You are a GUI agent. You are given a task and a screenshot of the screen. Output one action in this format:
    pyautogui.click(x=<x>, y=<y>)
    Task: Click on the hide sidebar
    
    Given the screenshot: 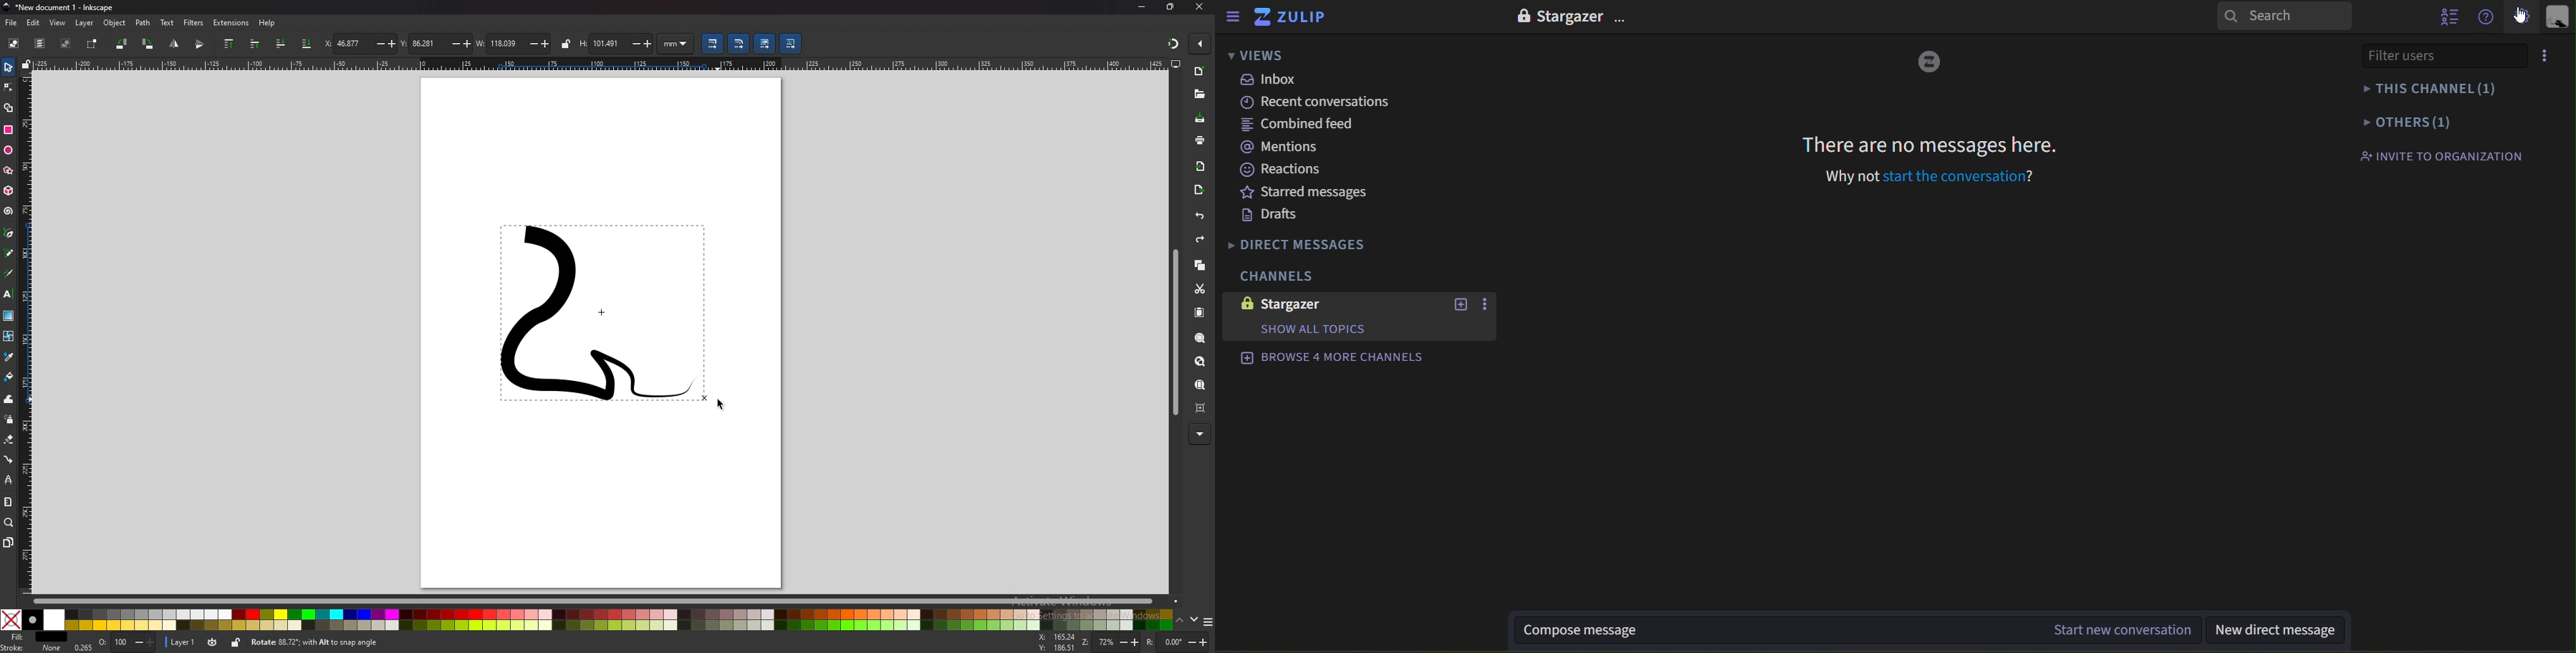 What is the action you would take?
    pyautogui.click(x=1234, y=16)
    